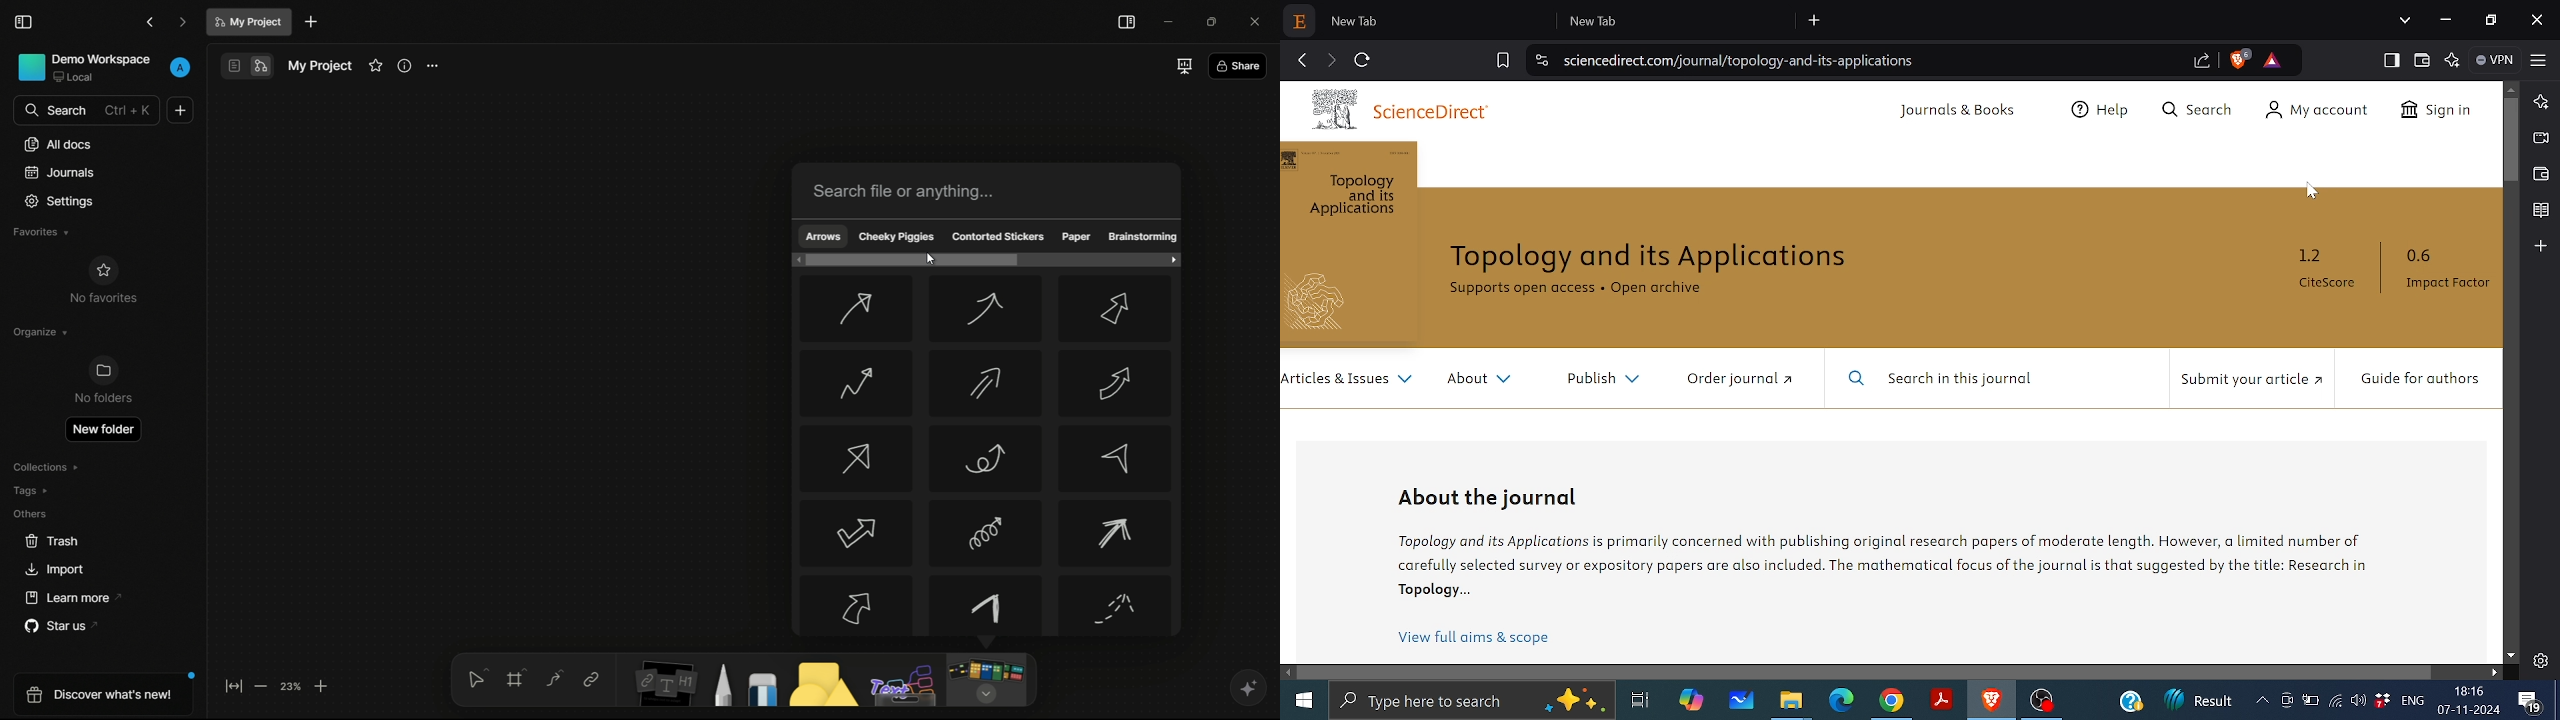  What do you see at coordinates (2194, 112) in the screenshot?
I see `Search` at bounding box center [2194, 112].